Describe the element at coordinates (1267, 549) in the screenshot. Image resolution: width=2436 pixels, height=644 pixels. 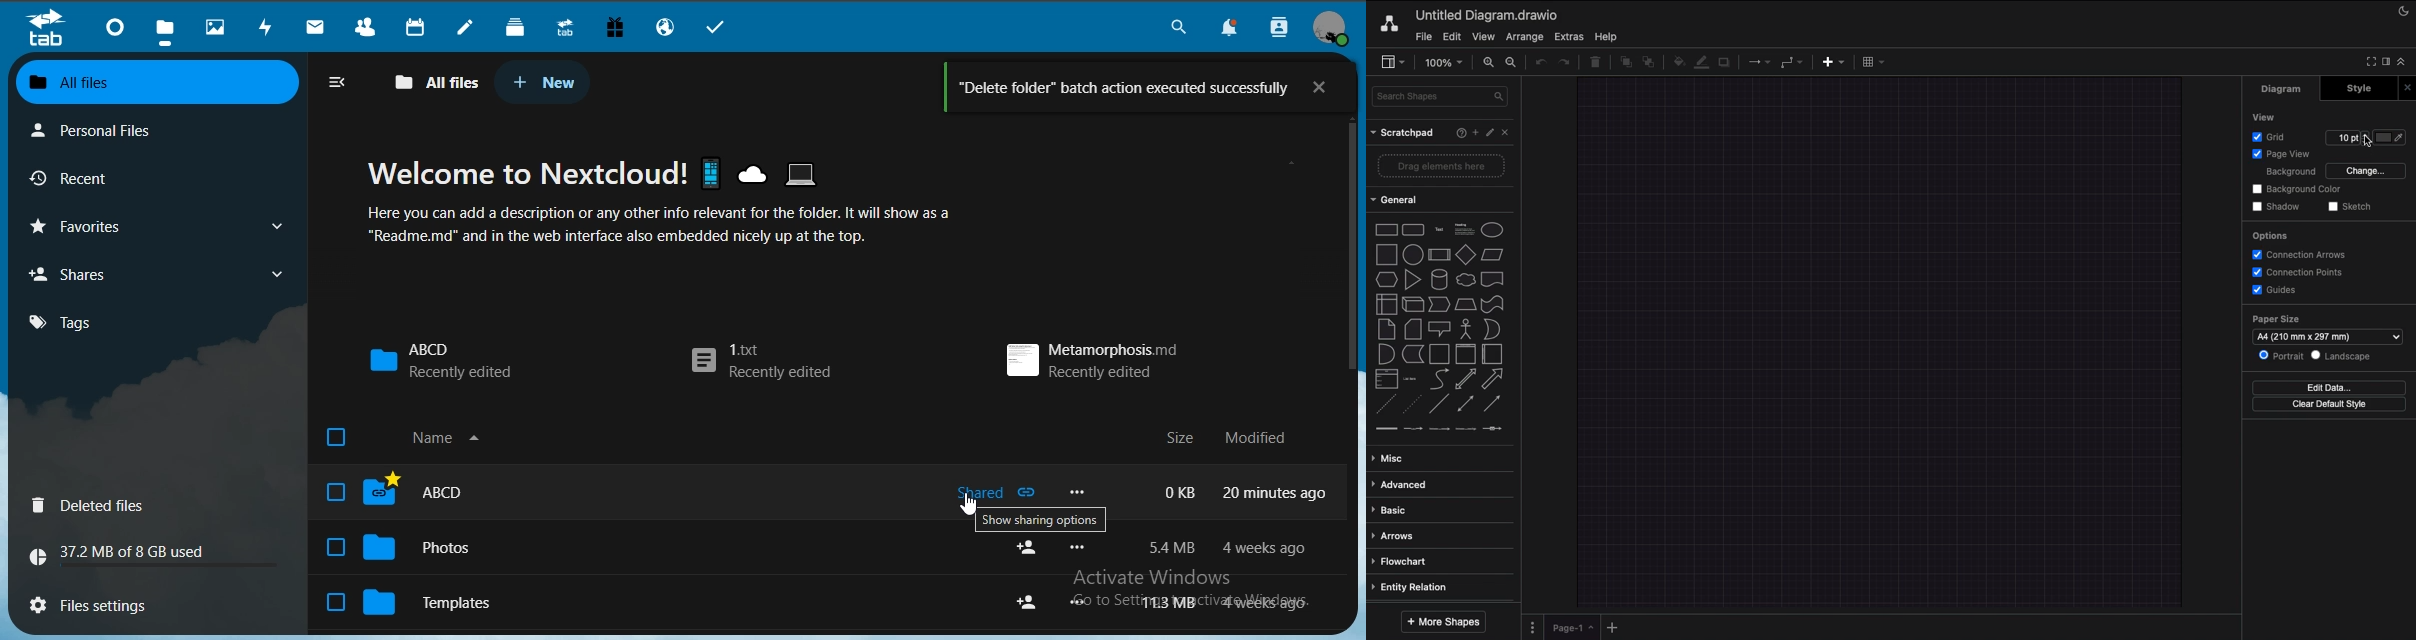
I see `2 weeks ago` at that location.